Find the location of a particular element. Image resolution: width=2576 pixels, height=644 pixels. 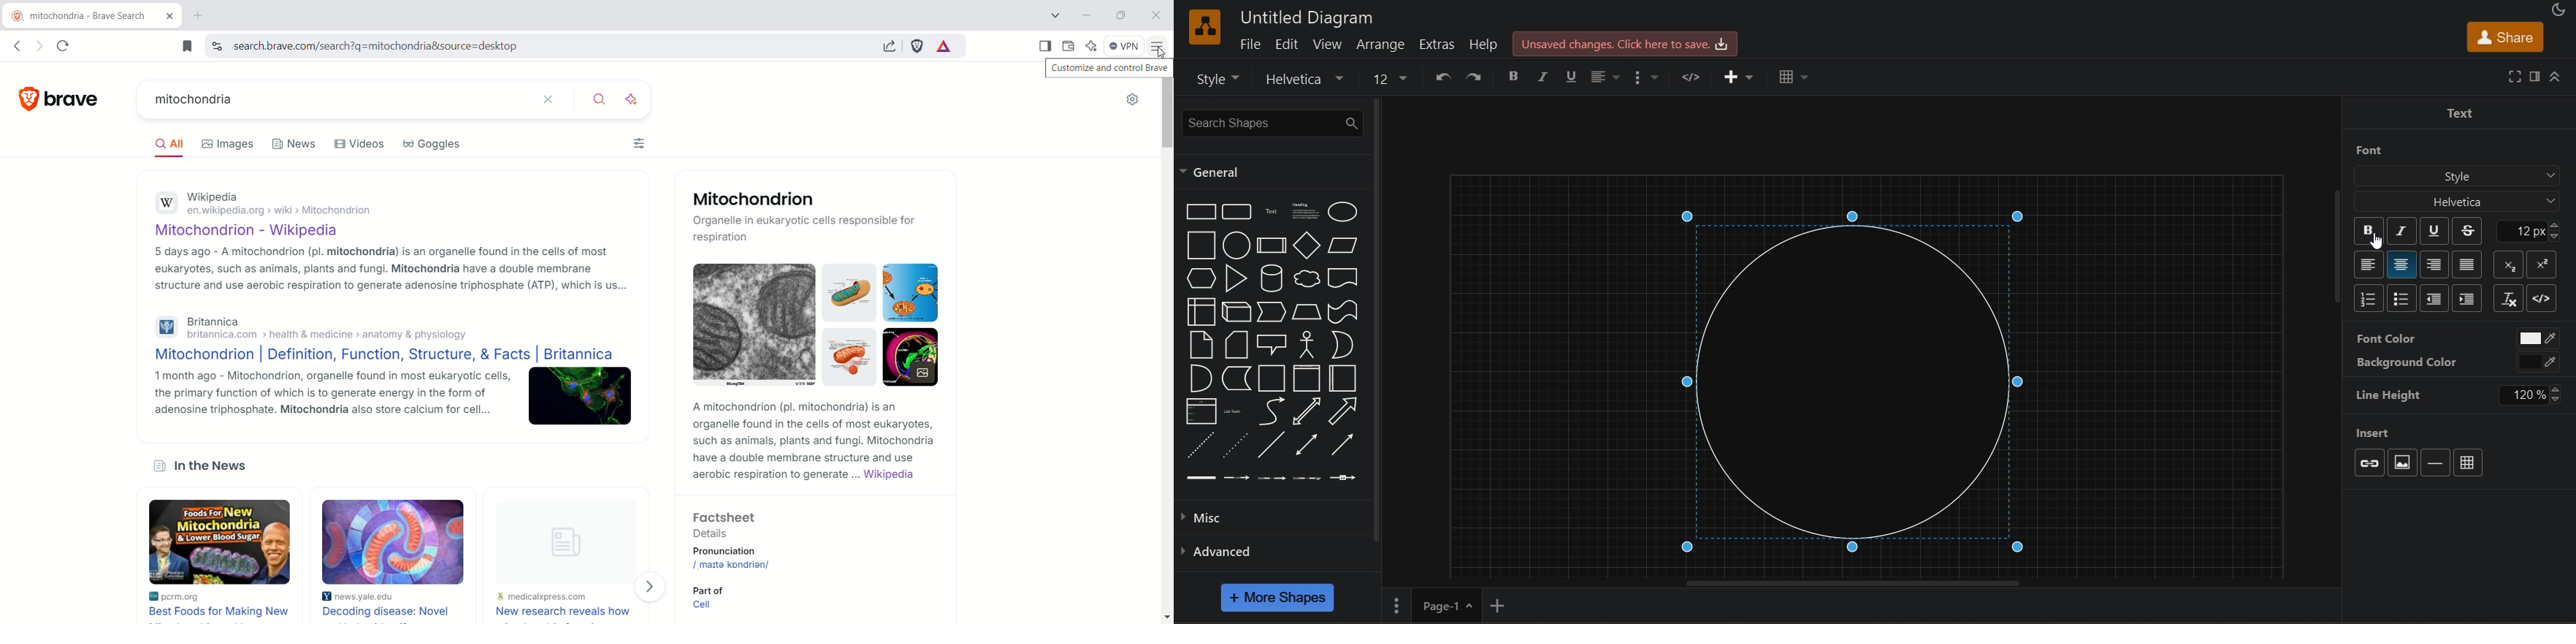

cursor is located at coordinates (1162, 51).